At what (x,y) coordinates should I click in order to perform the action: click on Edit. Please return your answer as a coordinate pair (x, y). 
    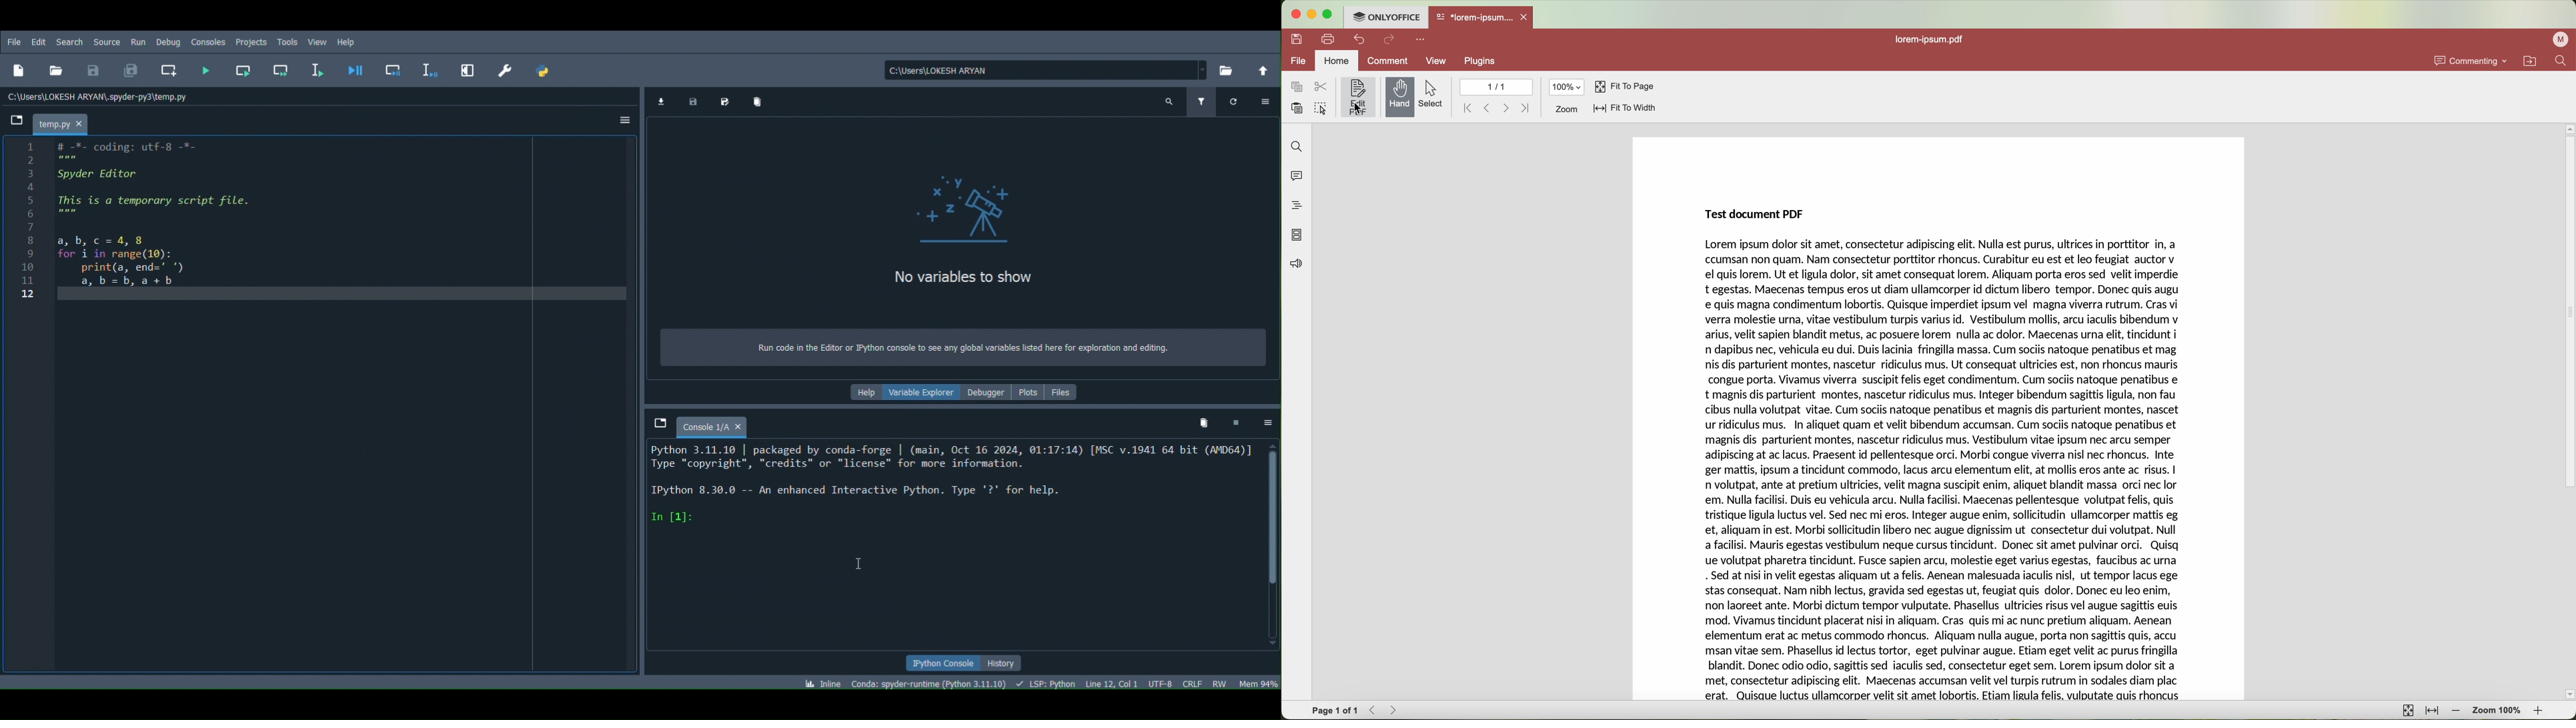
    Looking at the image, I should click on (40, 41).